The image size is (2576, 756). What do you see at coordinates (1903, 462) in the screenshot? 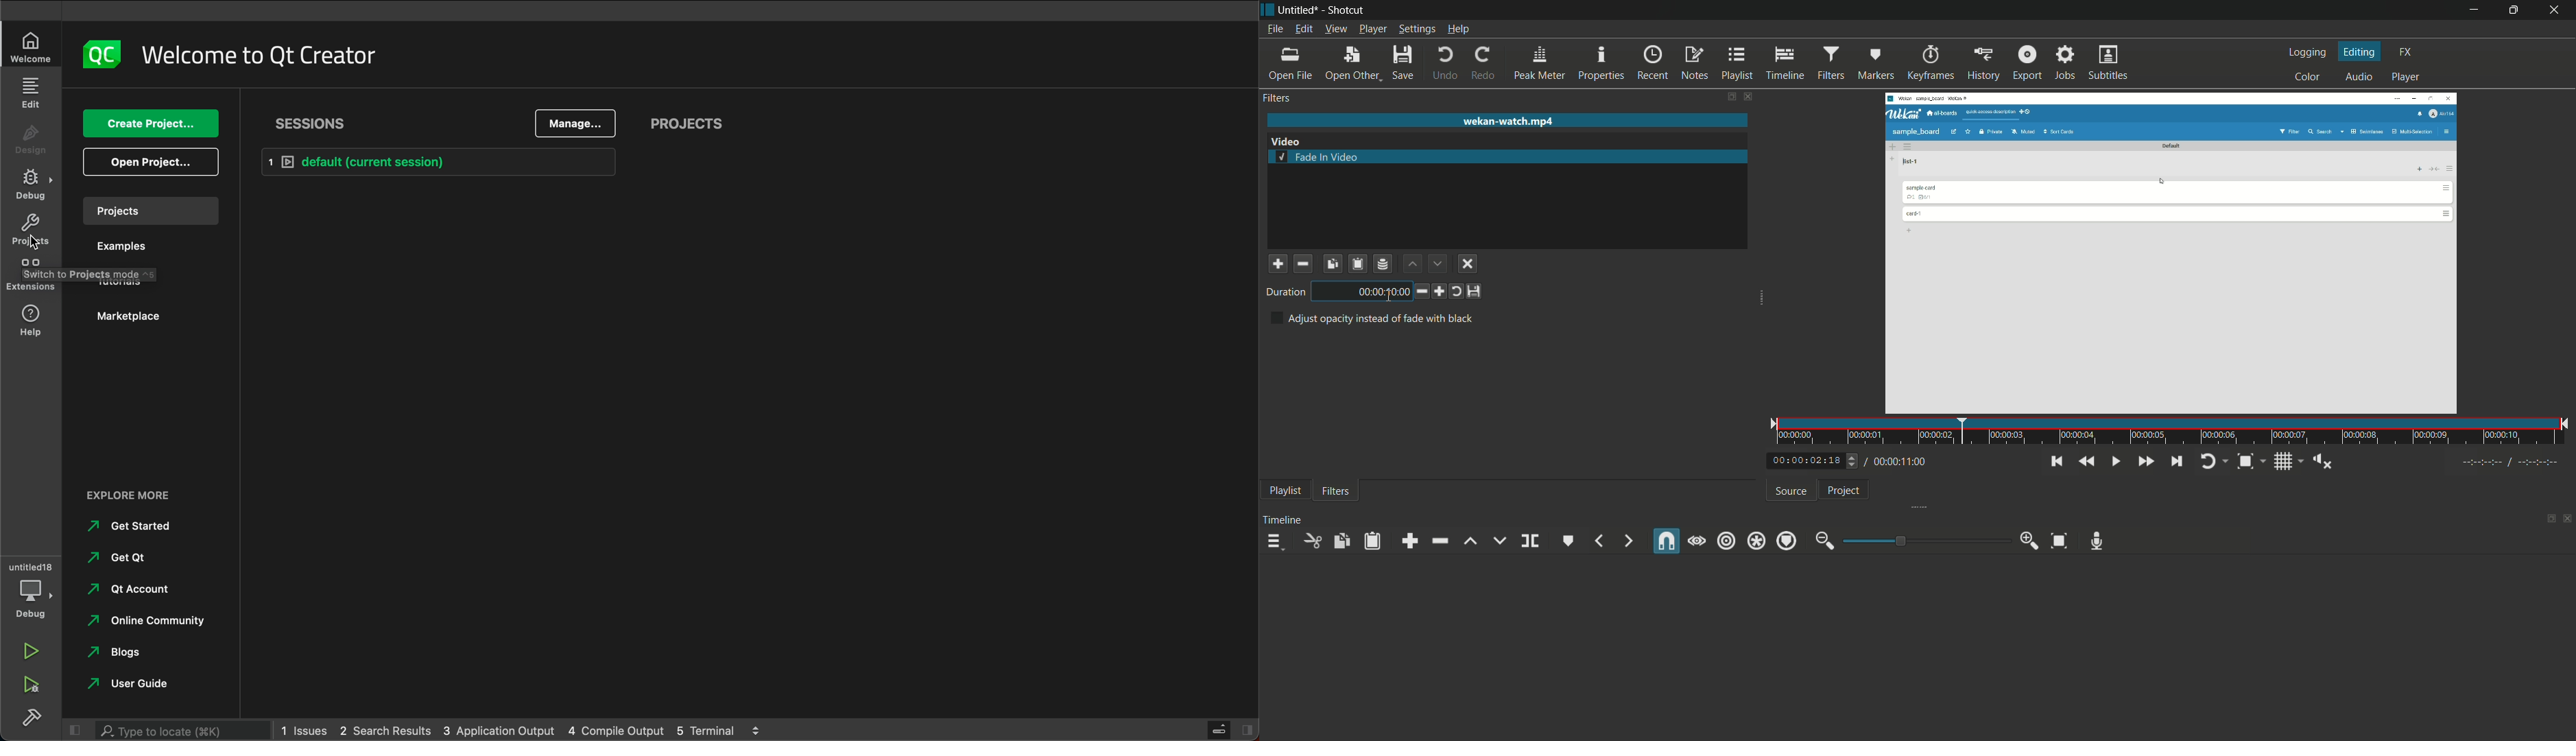
I see `total time` at bounding box center [1903, 462].